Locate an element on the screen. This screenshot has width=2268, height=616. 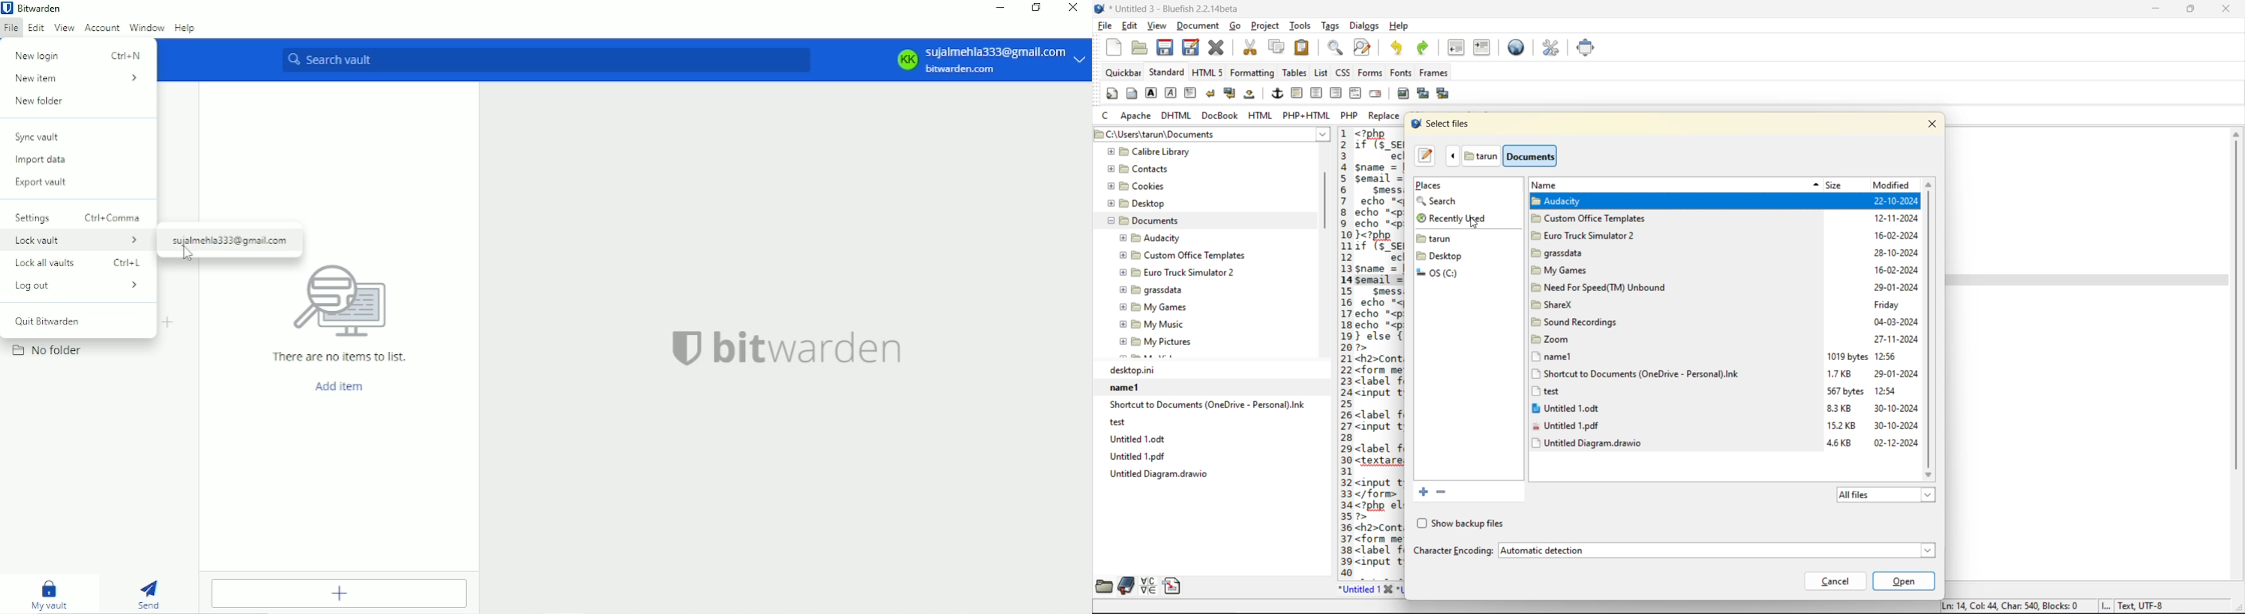
Current directory is located at coordinates (1256, 135).